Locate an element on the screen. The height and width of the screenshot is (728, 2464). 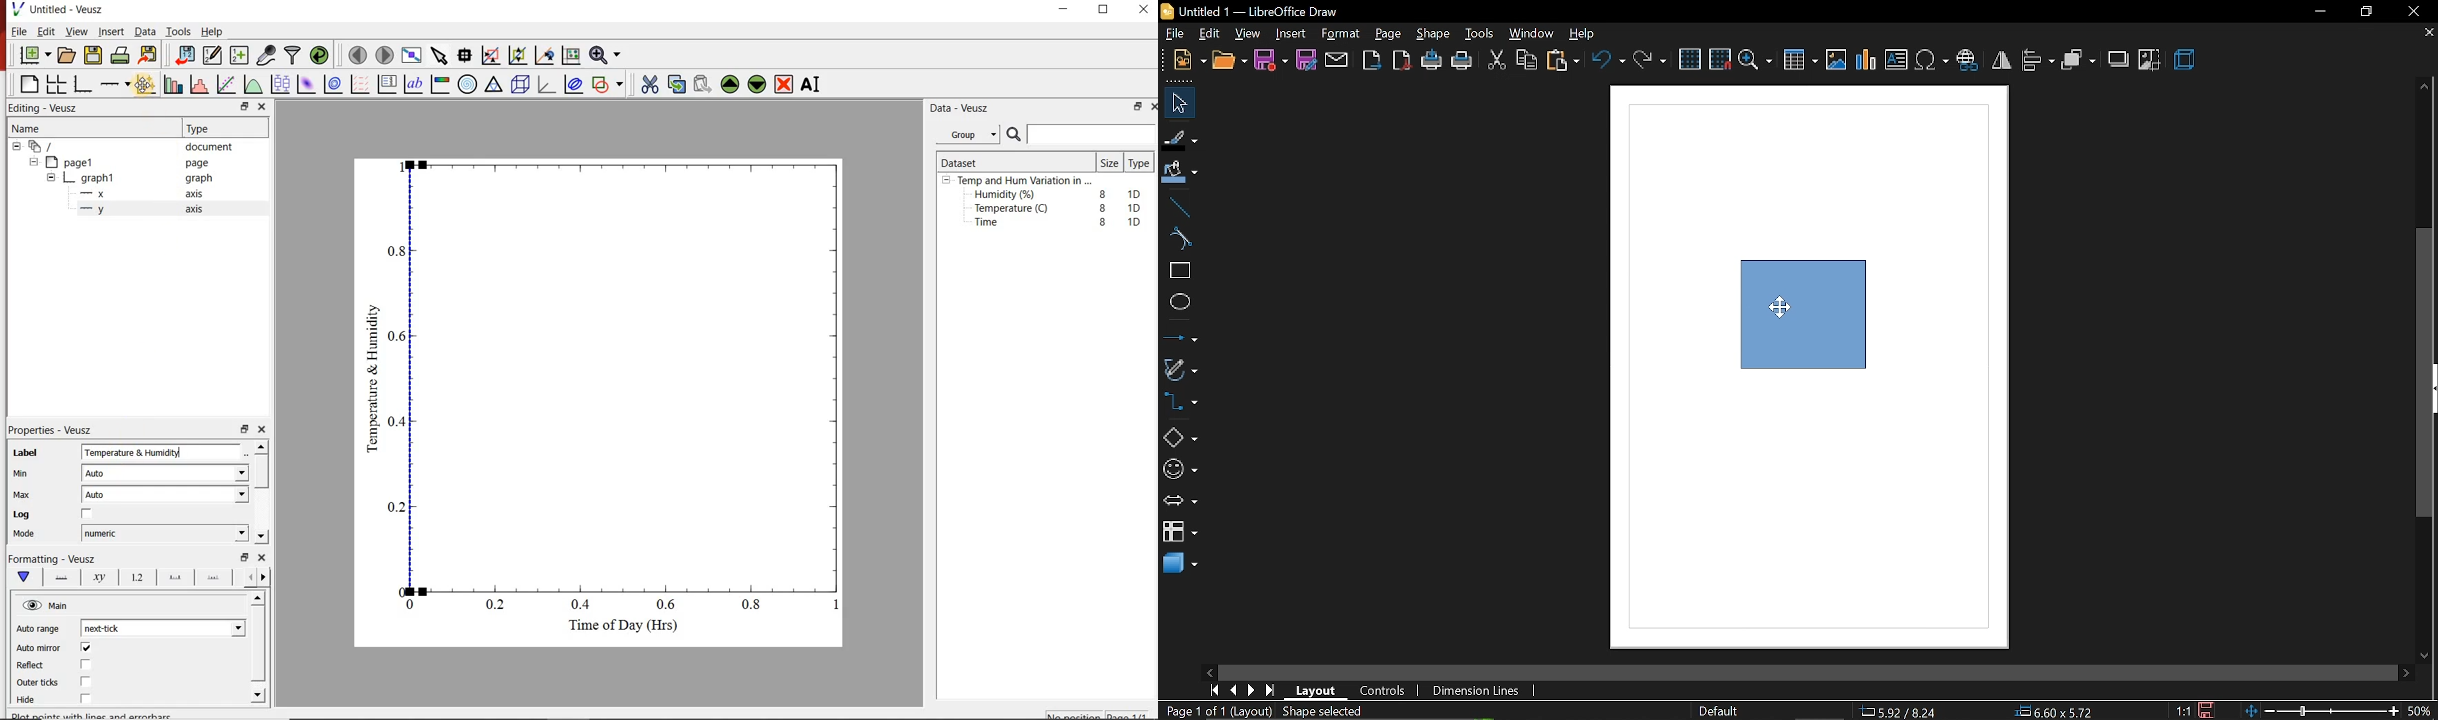
File is located at coordinates (16, 31).